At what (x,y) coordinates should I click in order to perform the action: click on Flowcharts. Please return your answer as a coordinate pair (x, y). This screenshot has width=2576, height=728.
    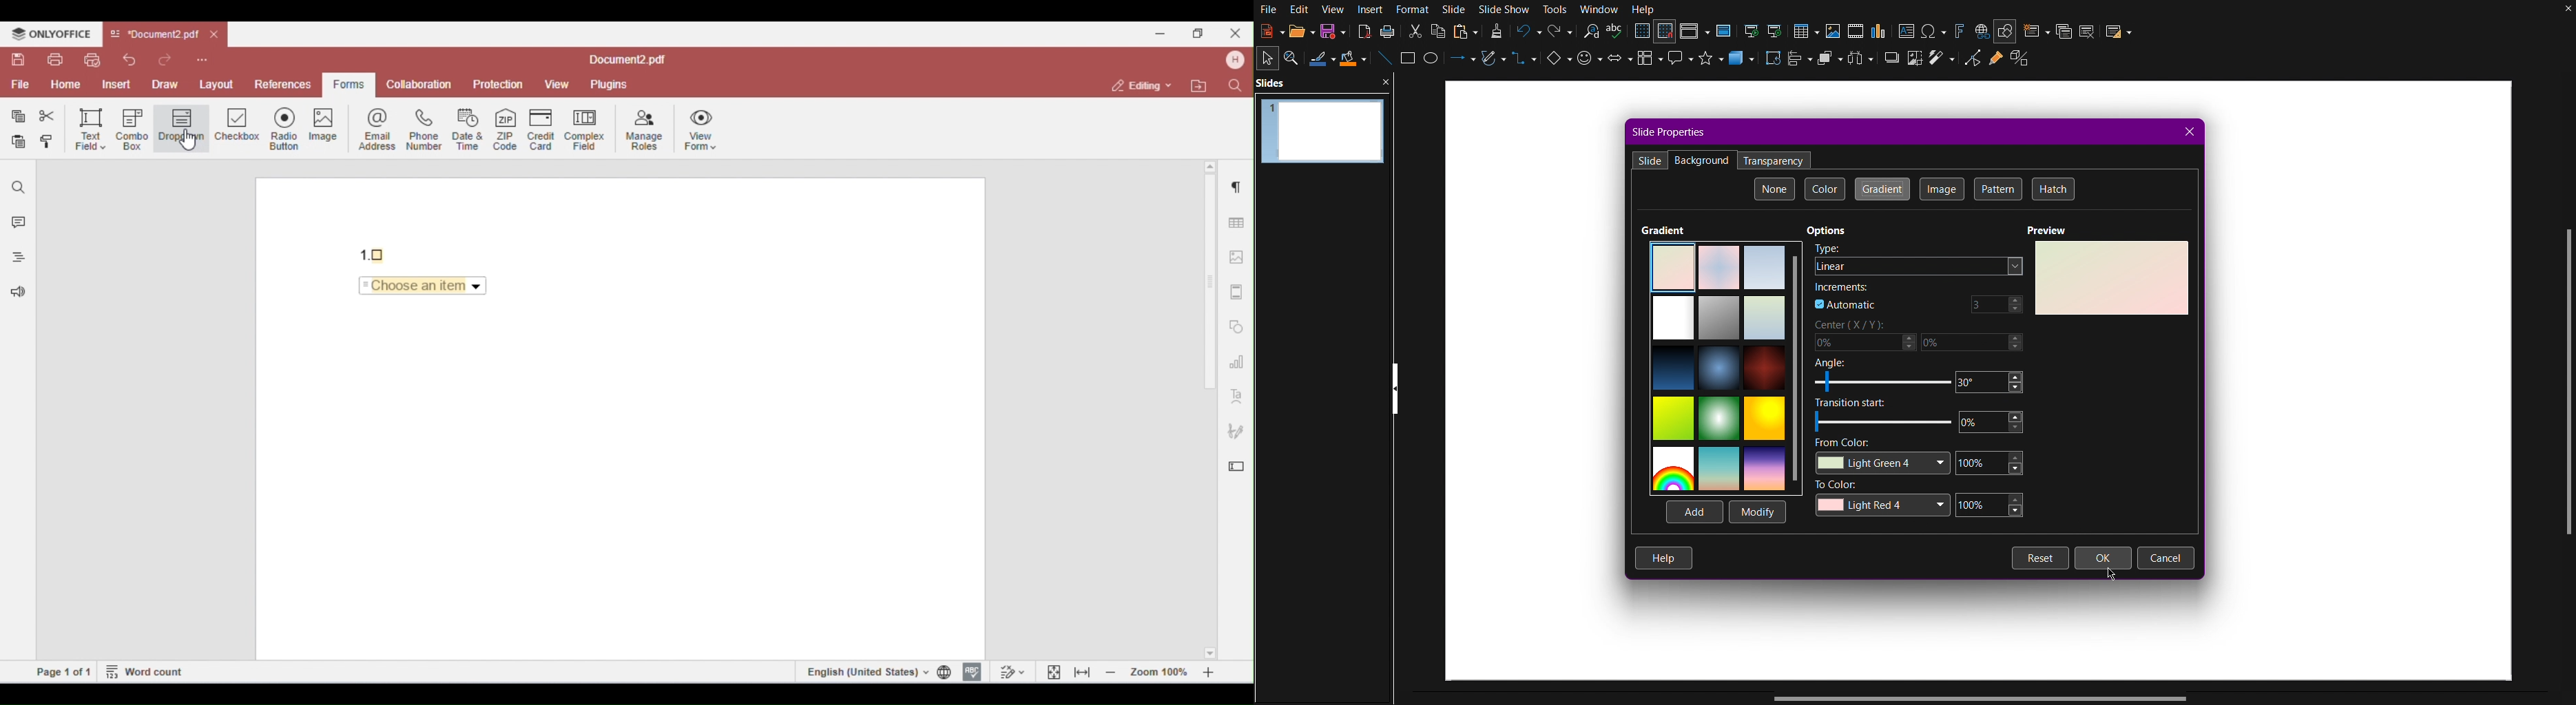
    Looking at the image, I should click on (1650, 63).